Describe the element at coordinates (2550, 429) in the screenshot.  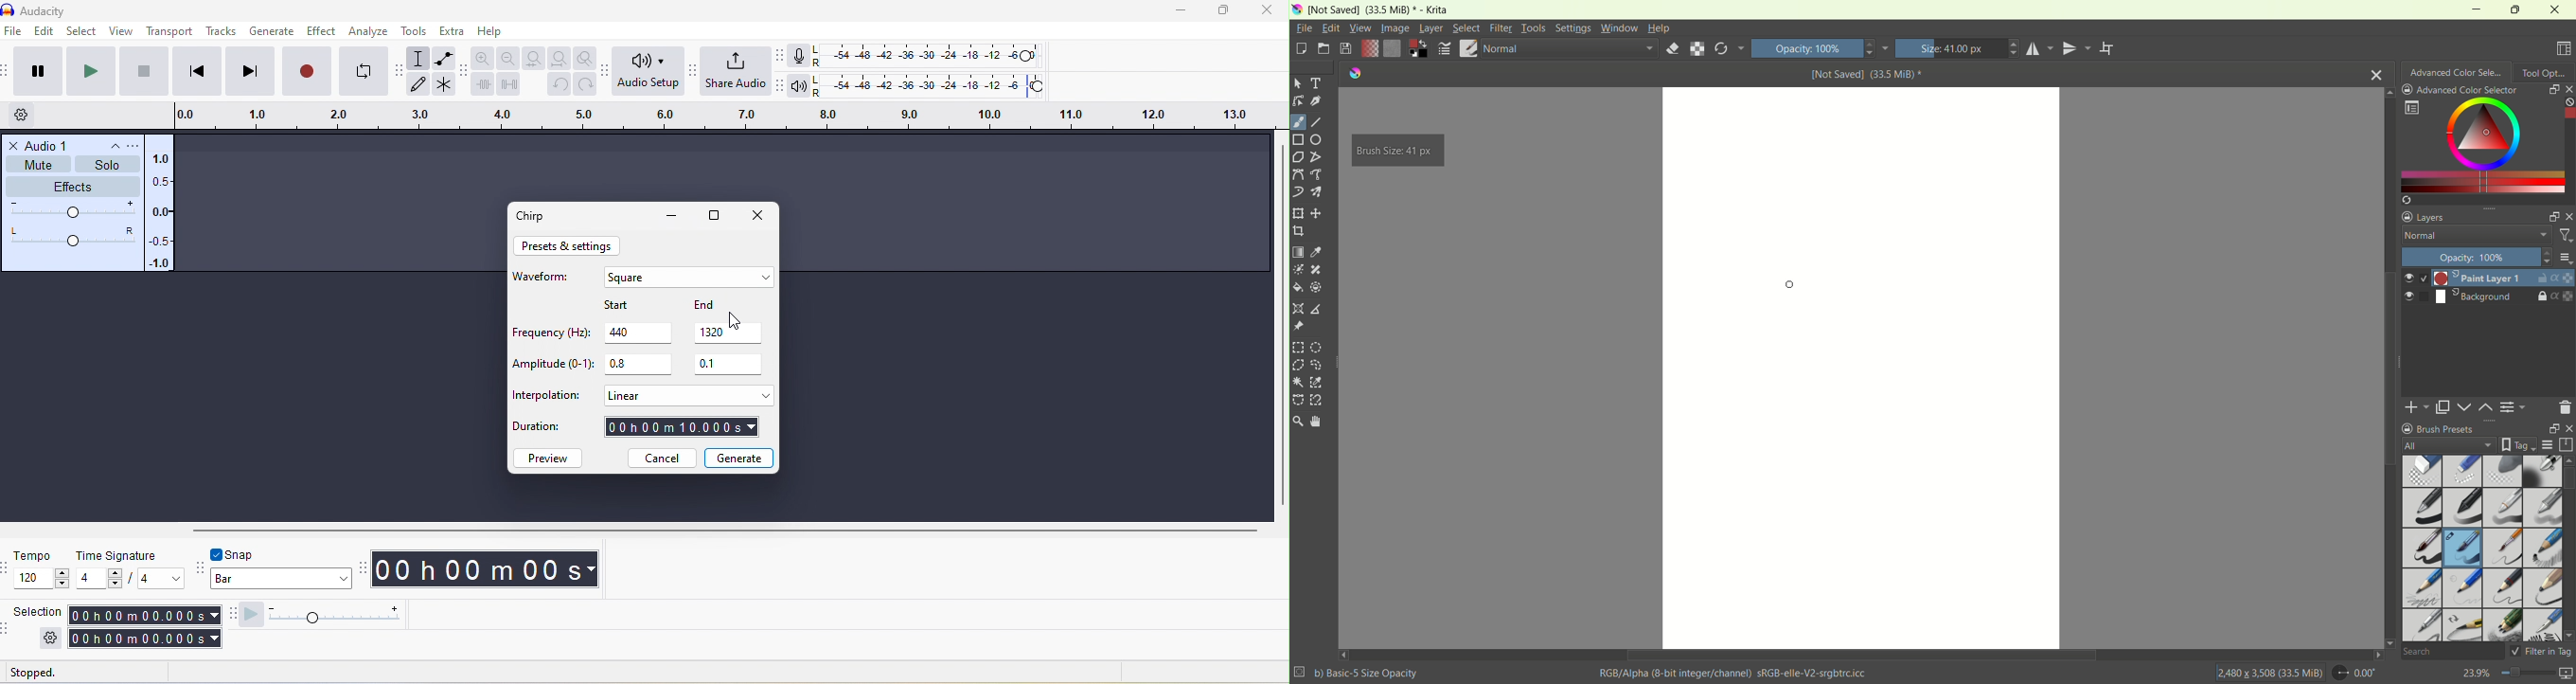
I see `float docker` at that location.